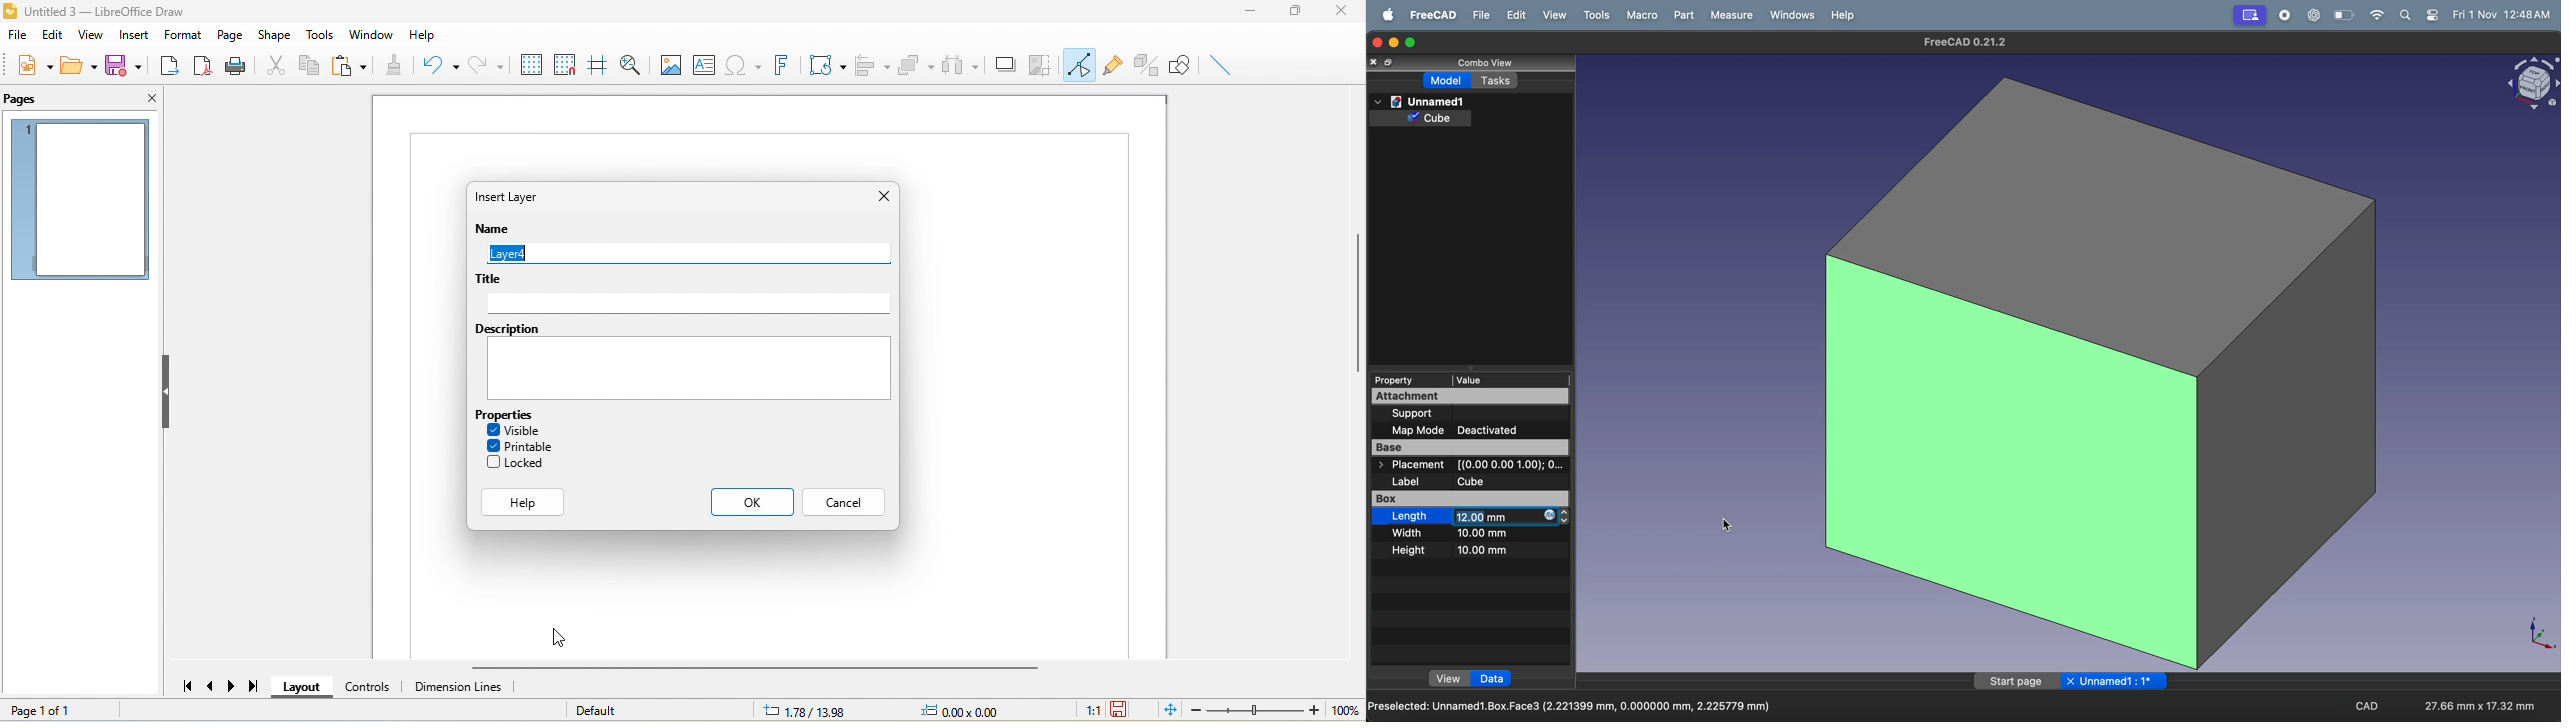  Describe the element at coordinates (1182, 65) in the screenshot. I see `show draw function` at that location.